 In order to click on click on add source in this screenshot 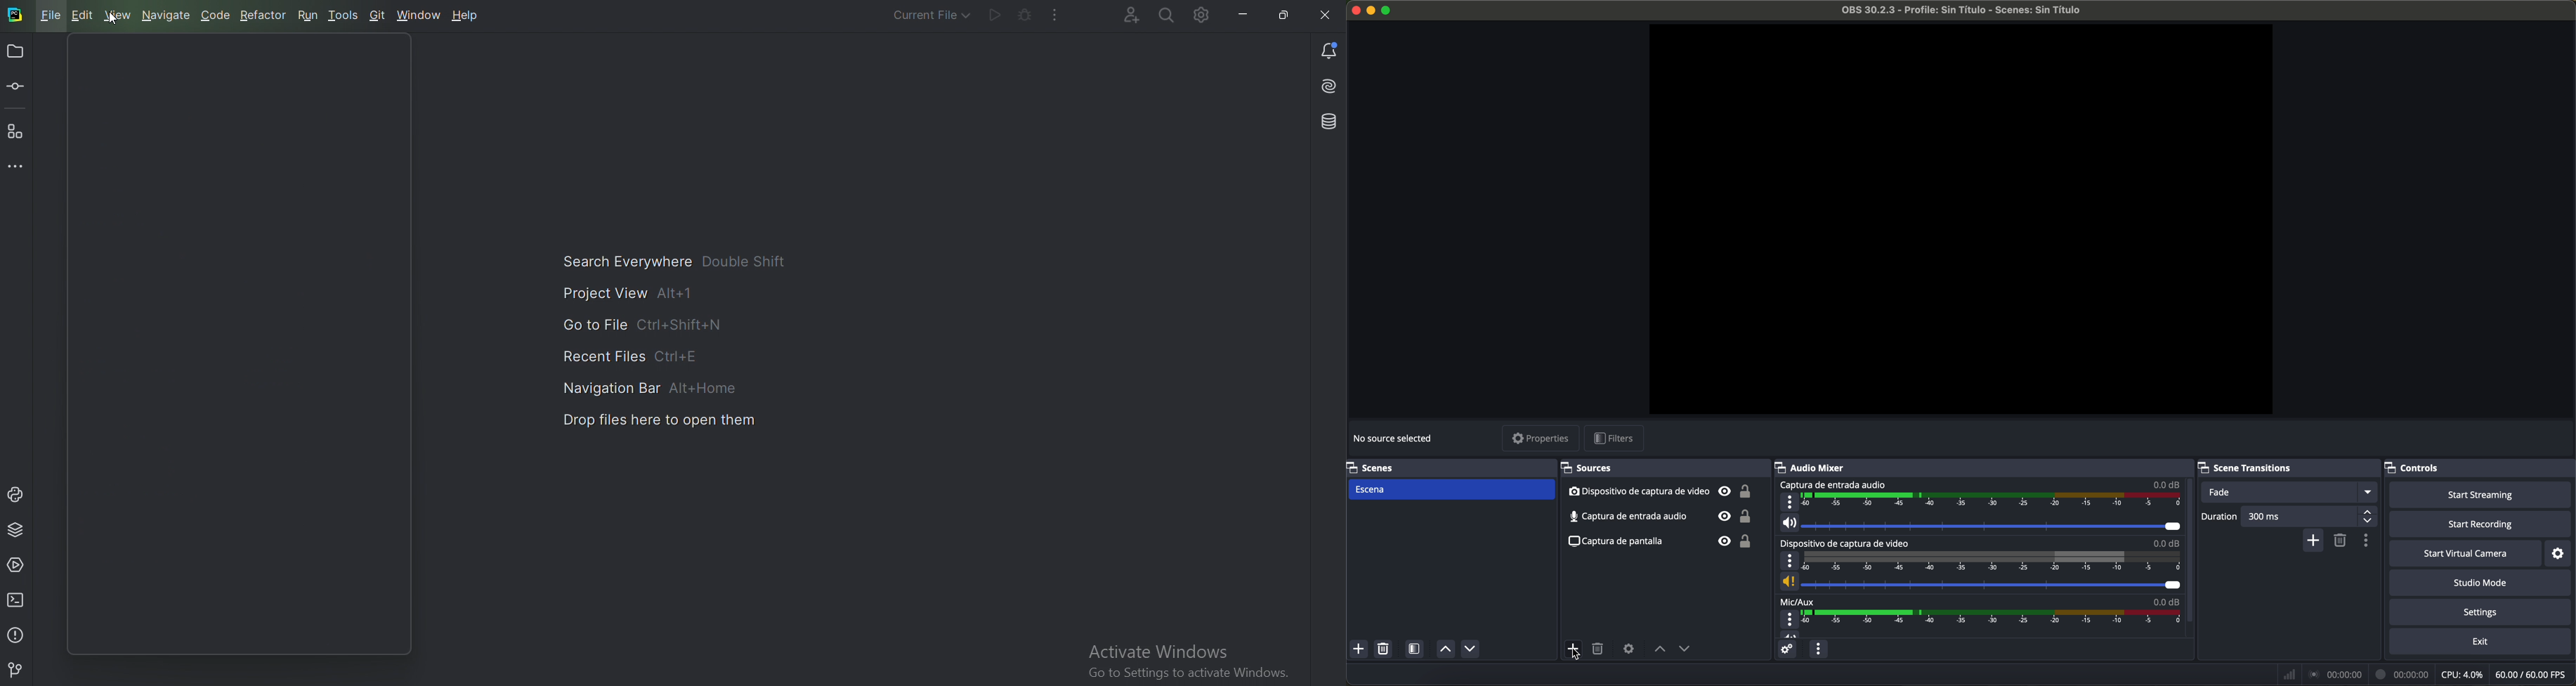, I will do `click(1576, 650)`.